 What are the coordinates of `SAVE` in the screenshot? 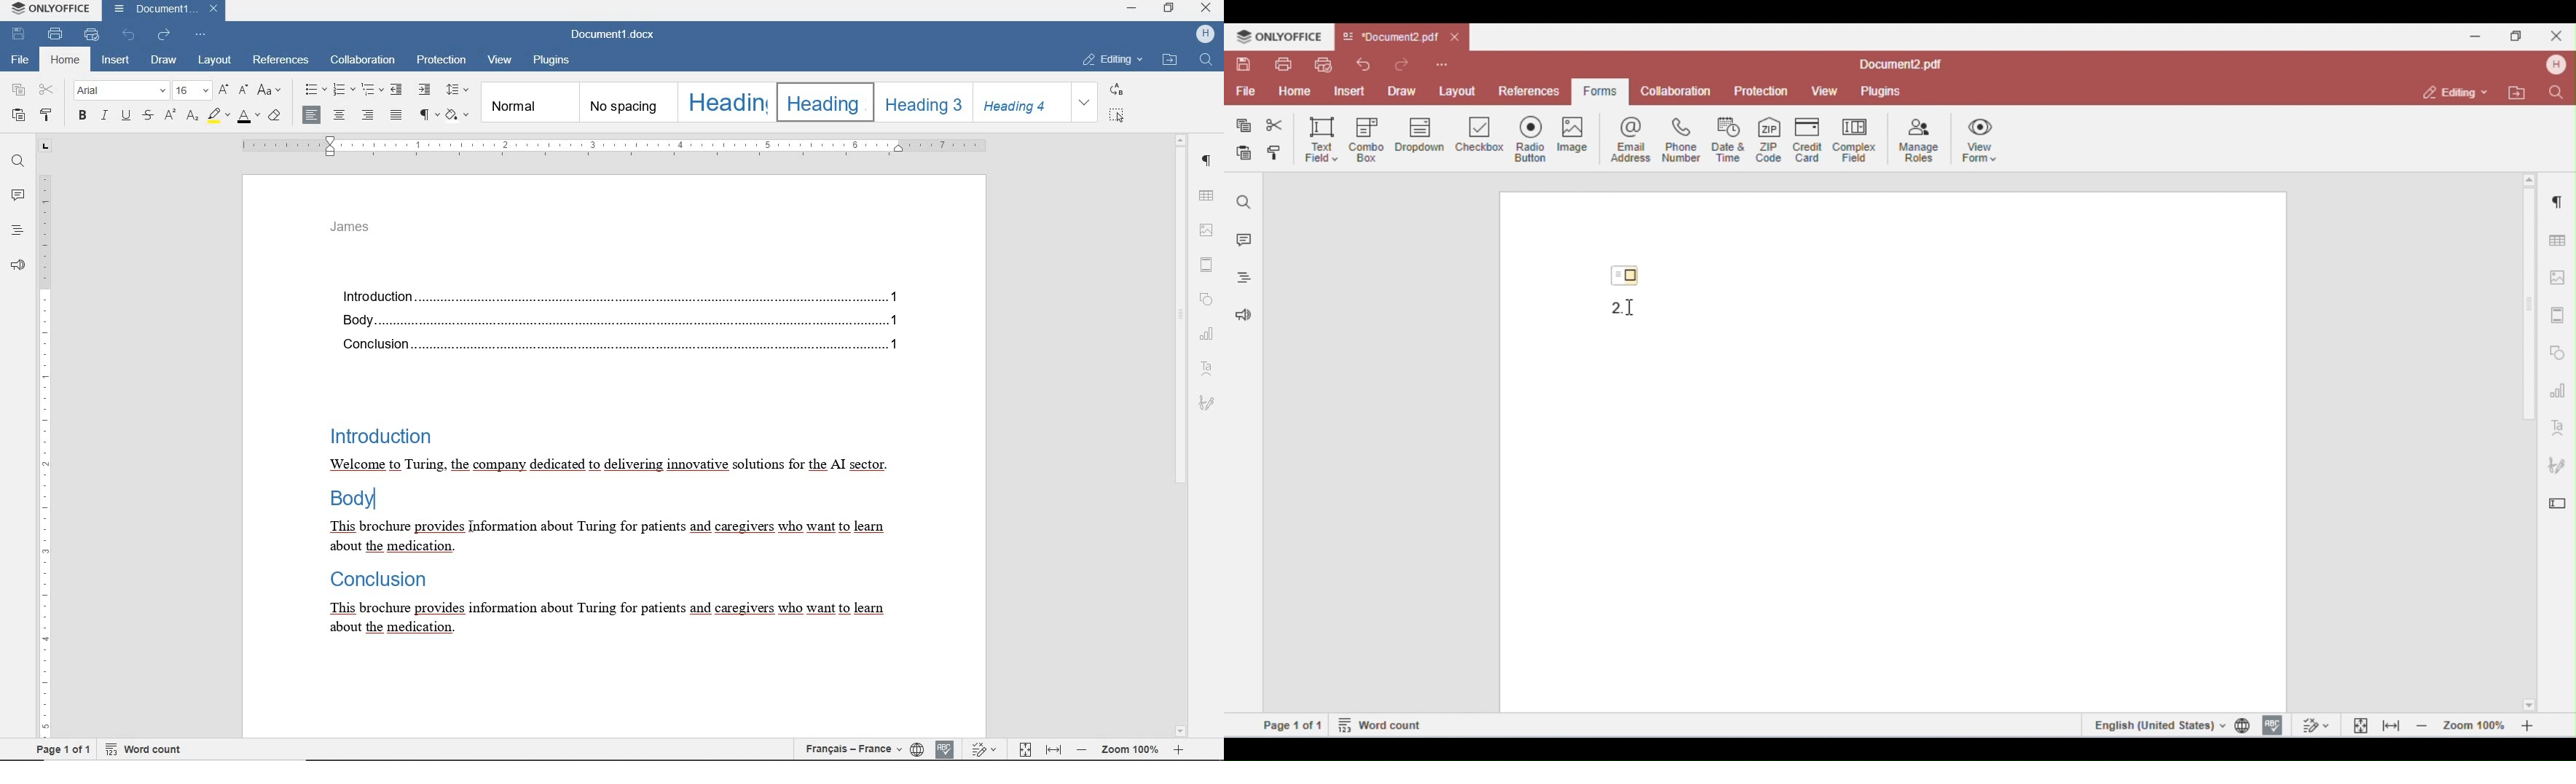 It's located at (19, 34).